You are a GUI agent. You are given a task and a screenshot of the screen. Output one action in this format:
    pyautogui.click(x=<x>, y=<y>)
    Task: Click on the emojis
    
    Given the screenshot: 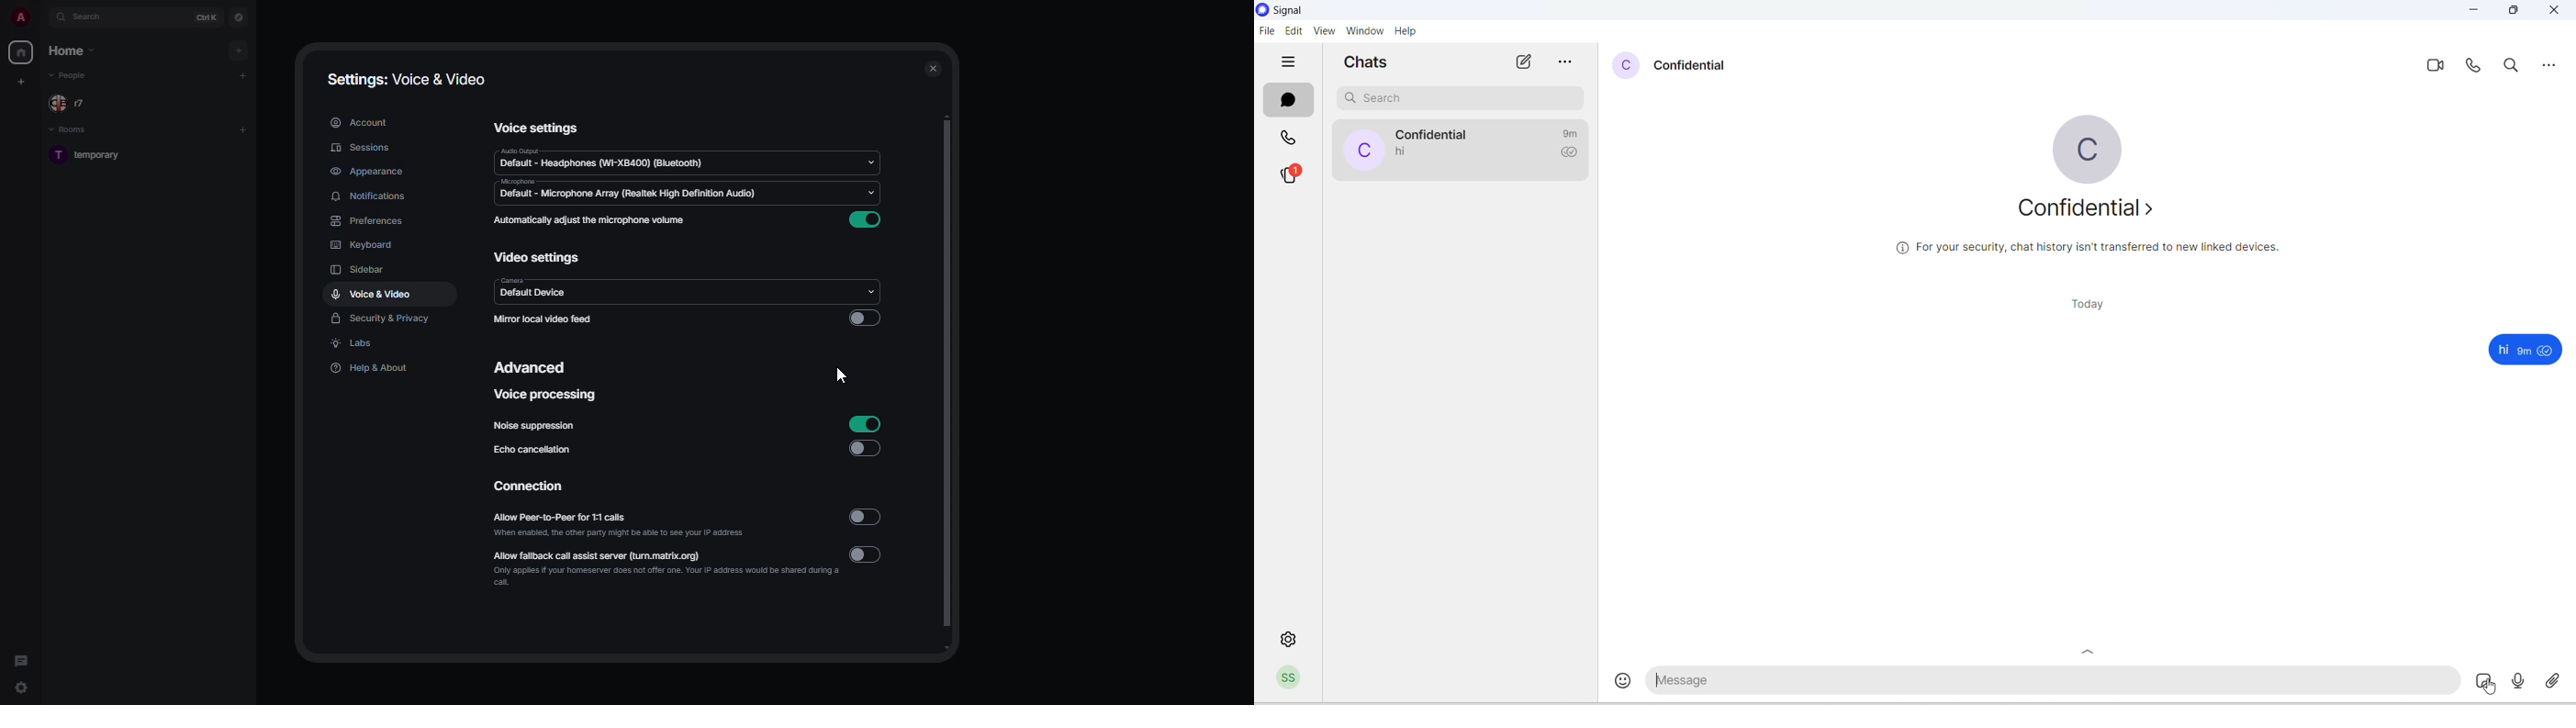 What is the action you would take?
    pyautogui.click(x=1616, y=684)
    